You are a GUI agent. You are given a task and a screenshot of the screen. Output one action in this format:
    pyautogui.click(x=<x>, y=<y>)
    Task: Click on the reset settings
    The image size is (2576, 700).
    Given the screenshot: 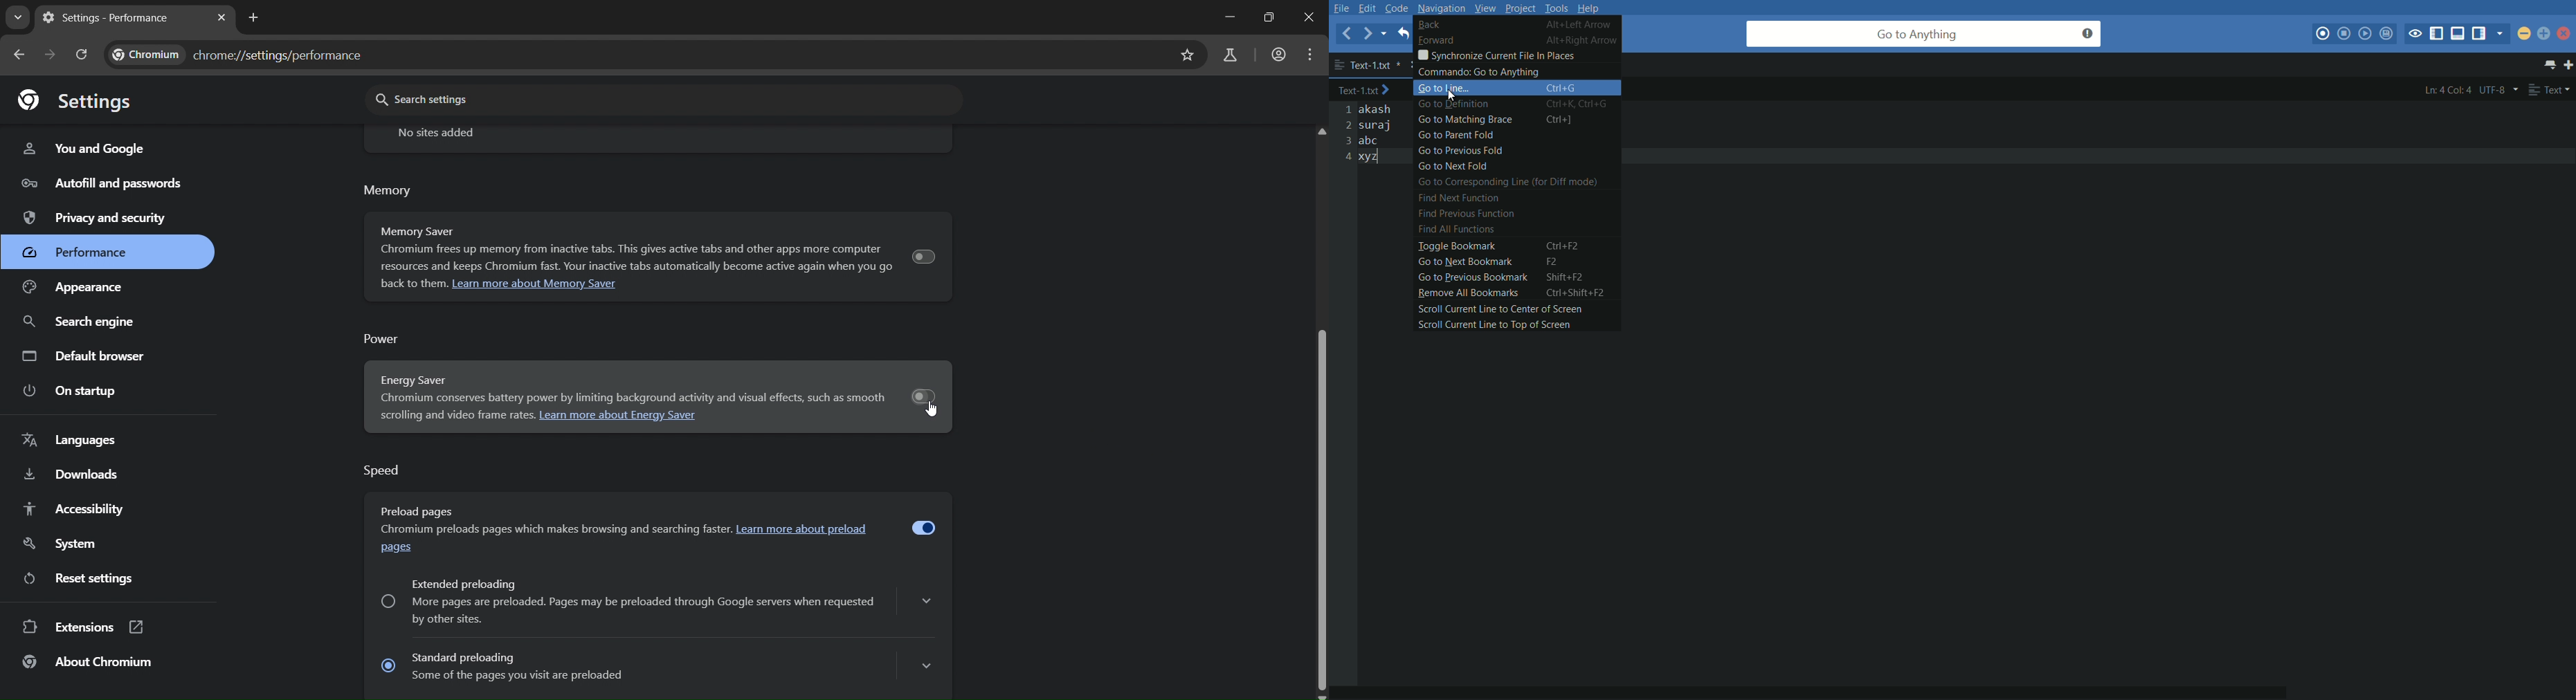 What is the action you would take?
    pyautogui.click(x=98, y=578)
    